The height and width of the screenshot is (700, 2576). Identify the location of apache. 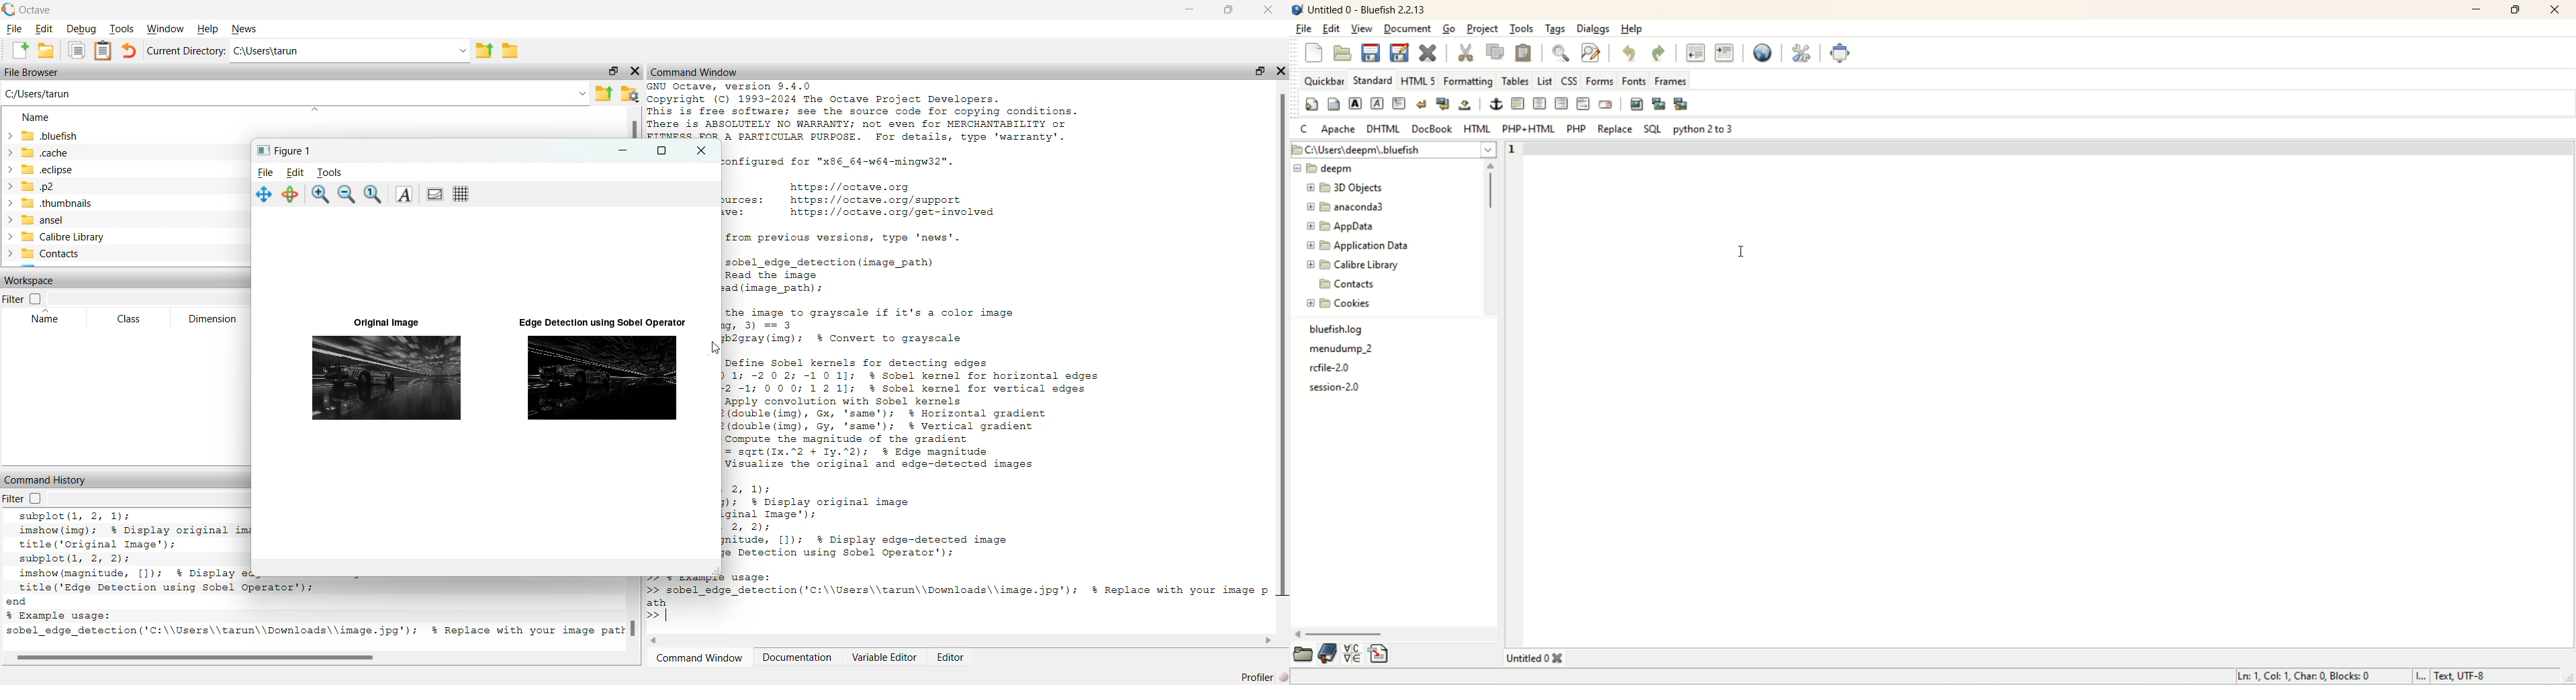
(1338, 130).